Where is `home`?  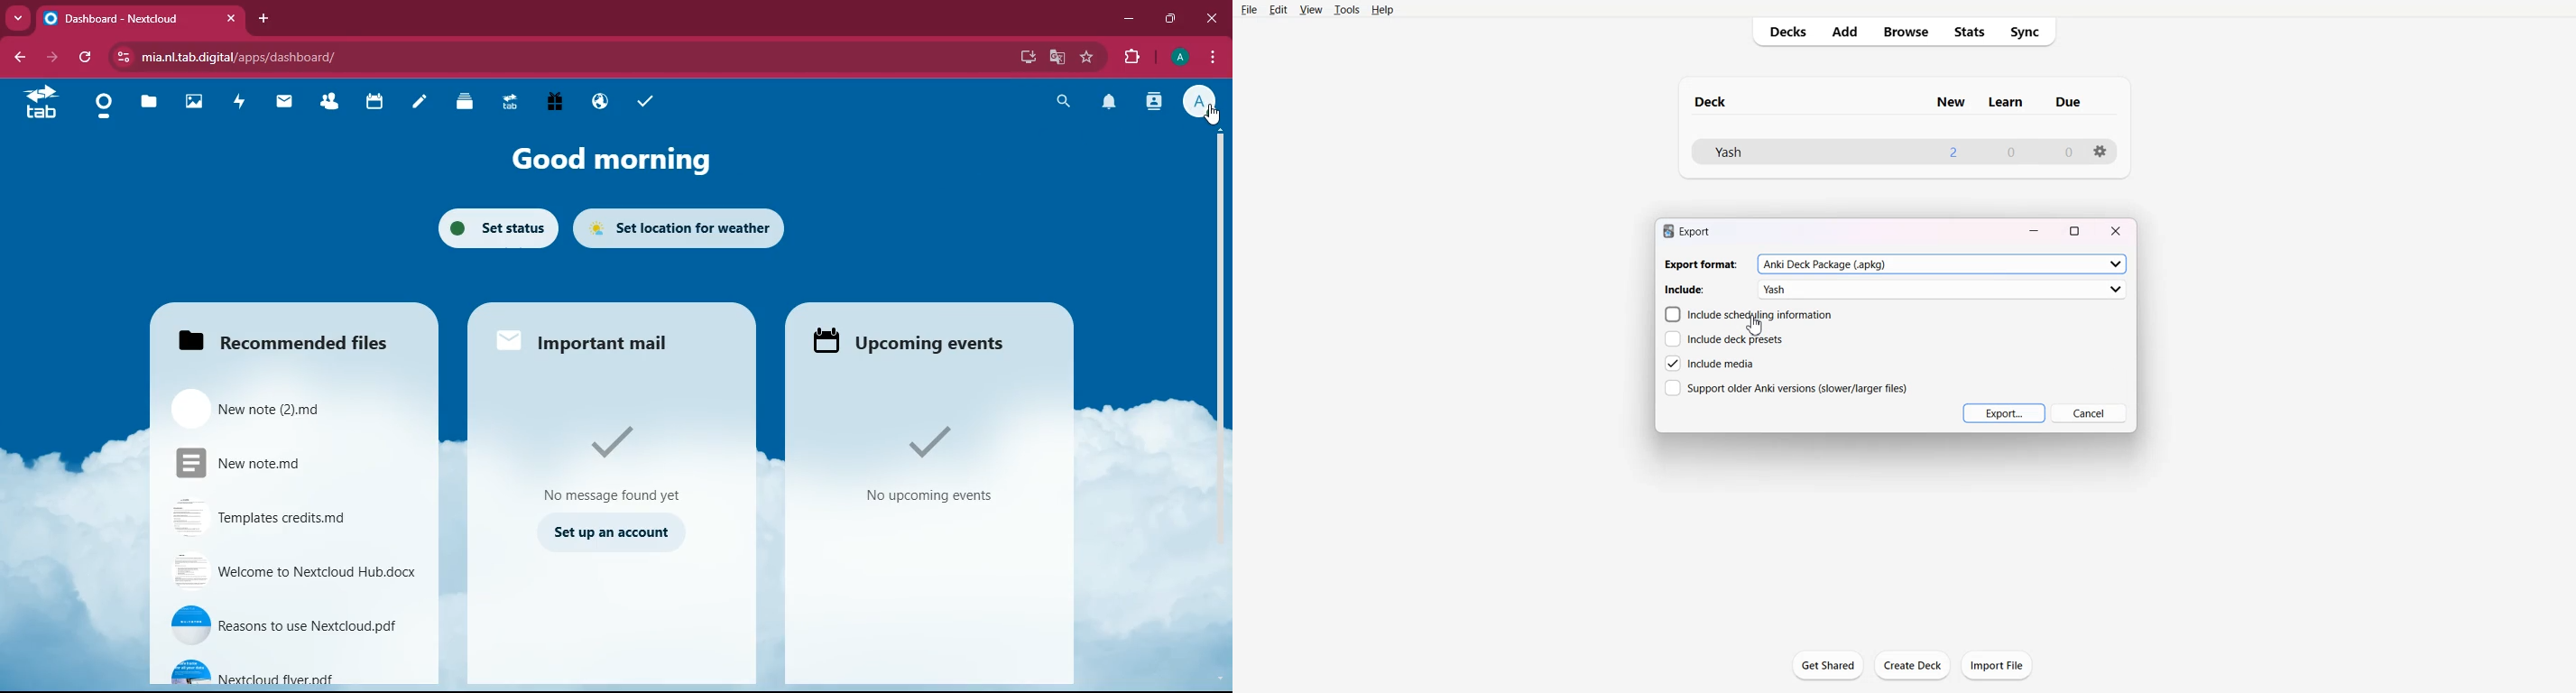
home is located at coordinates (40, 105).